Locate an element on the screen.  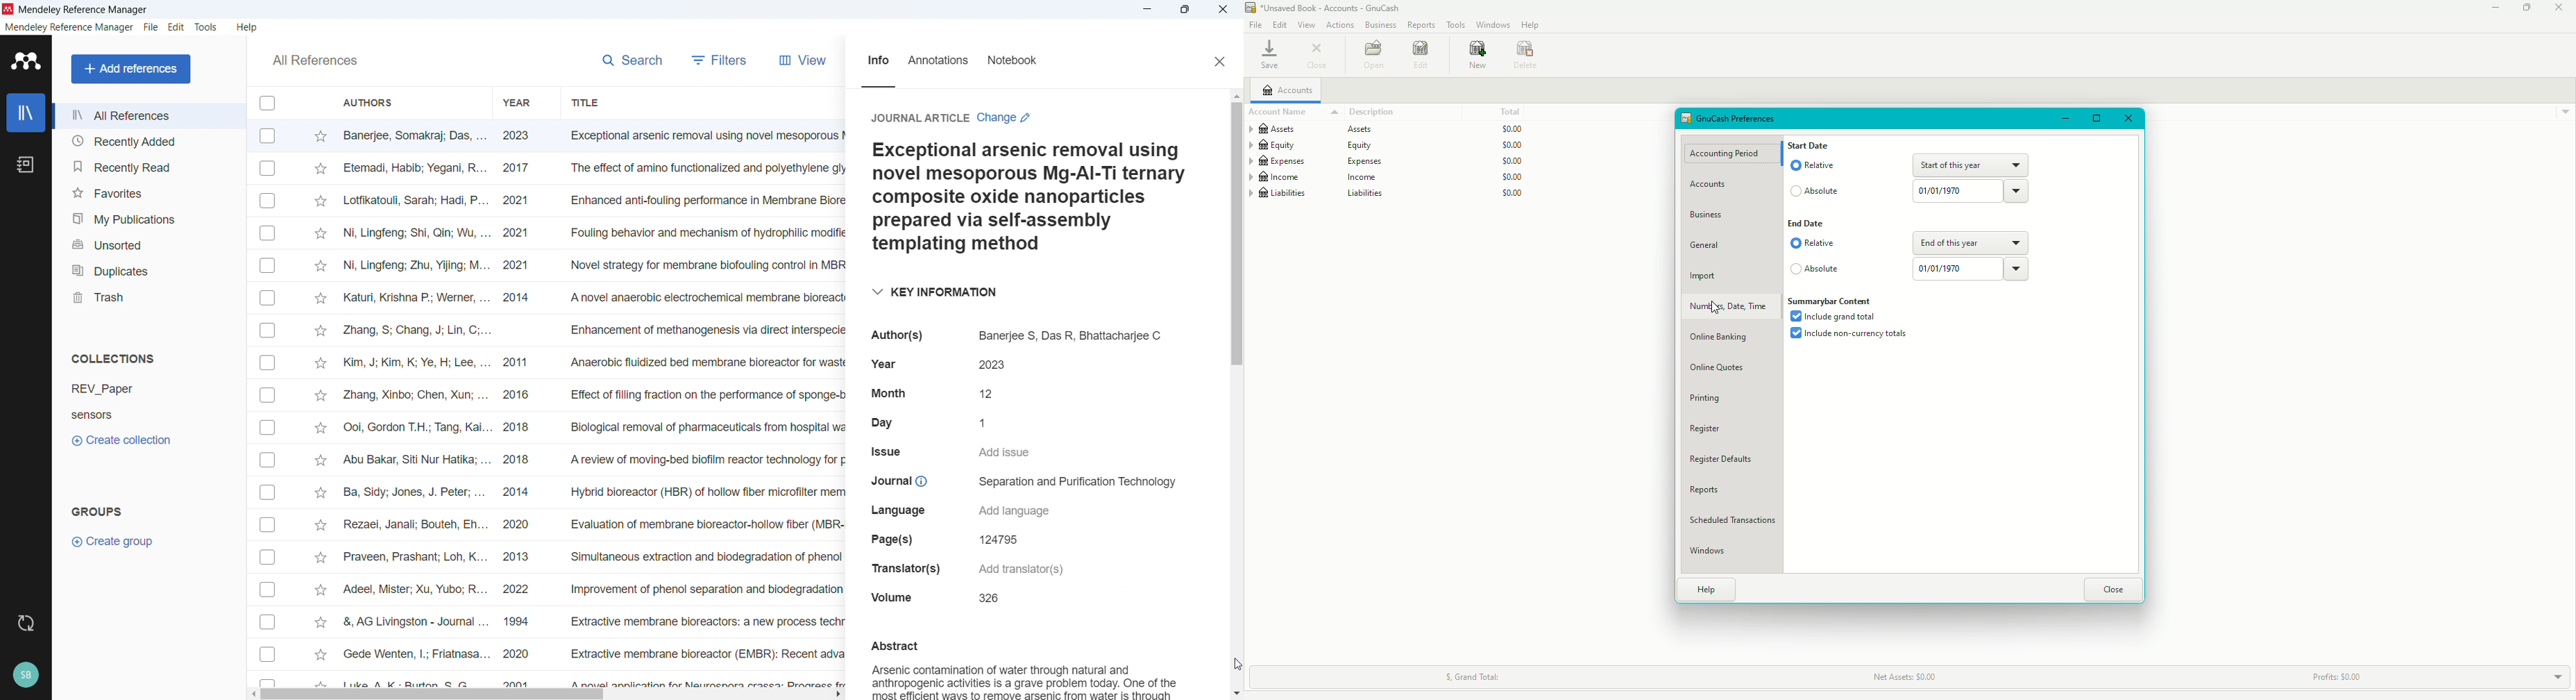
annotations is located at coordinates (942, 61).